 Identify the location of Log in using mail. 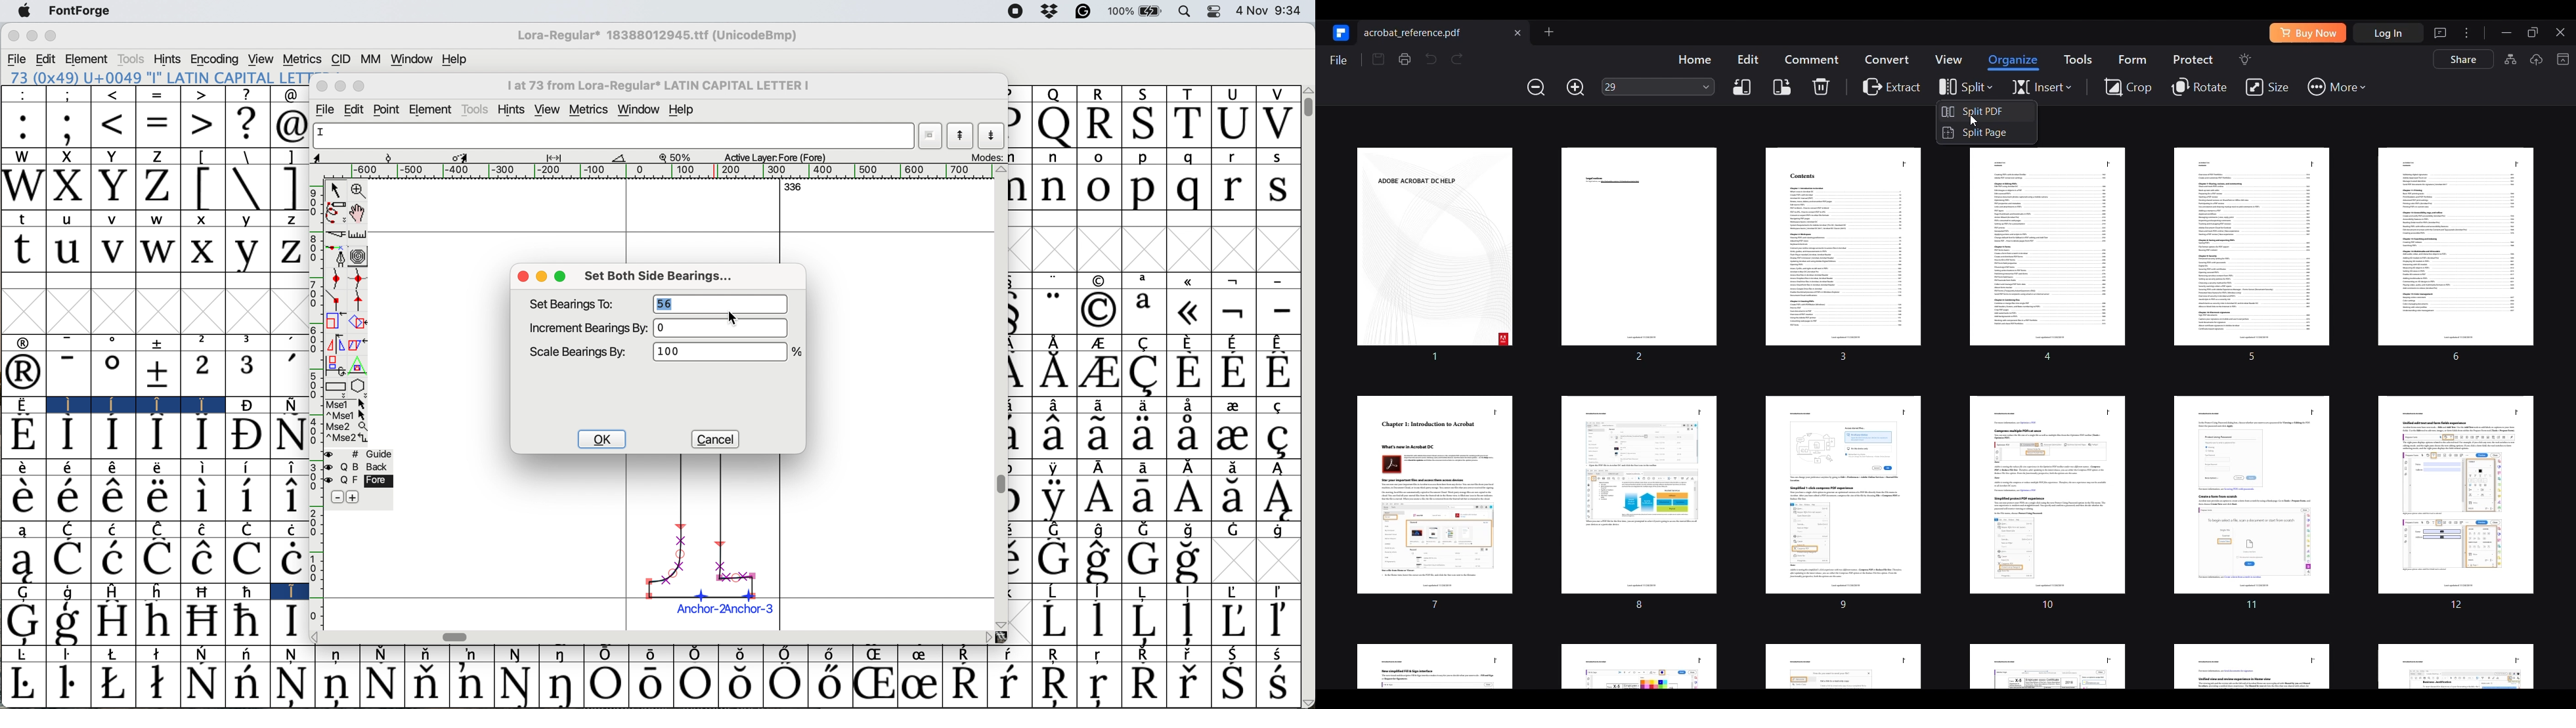
(2388, 33).